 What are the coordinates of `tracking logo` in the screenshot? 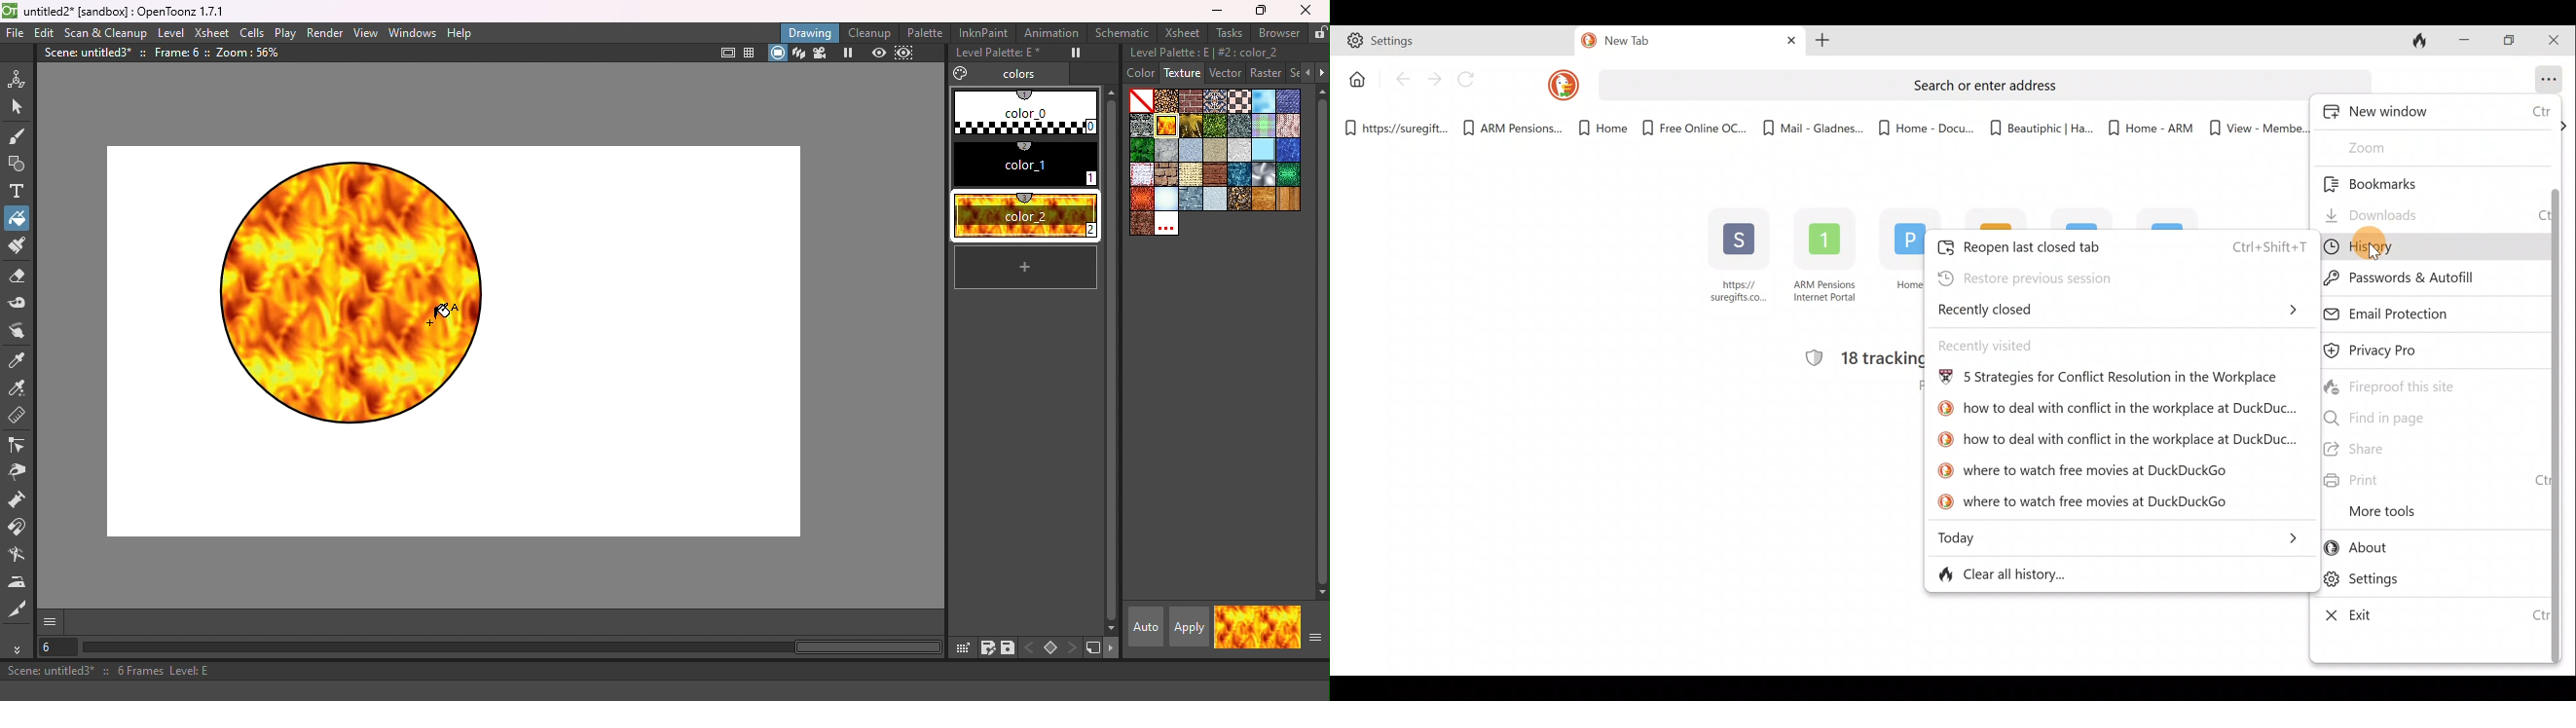 It's located at (1808, 358).